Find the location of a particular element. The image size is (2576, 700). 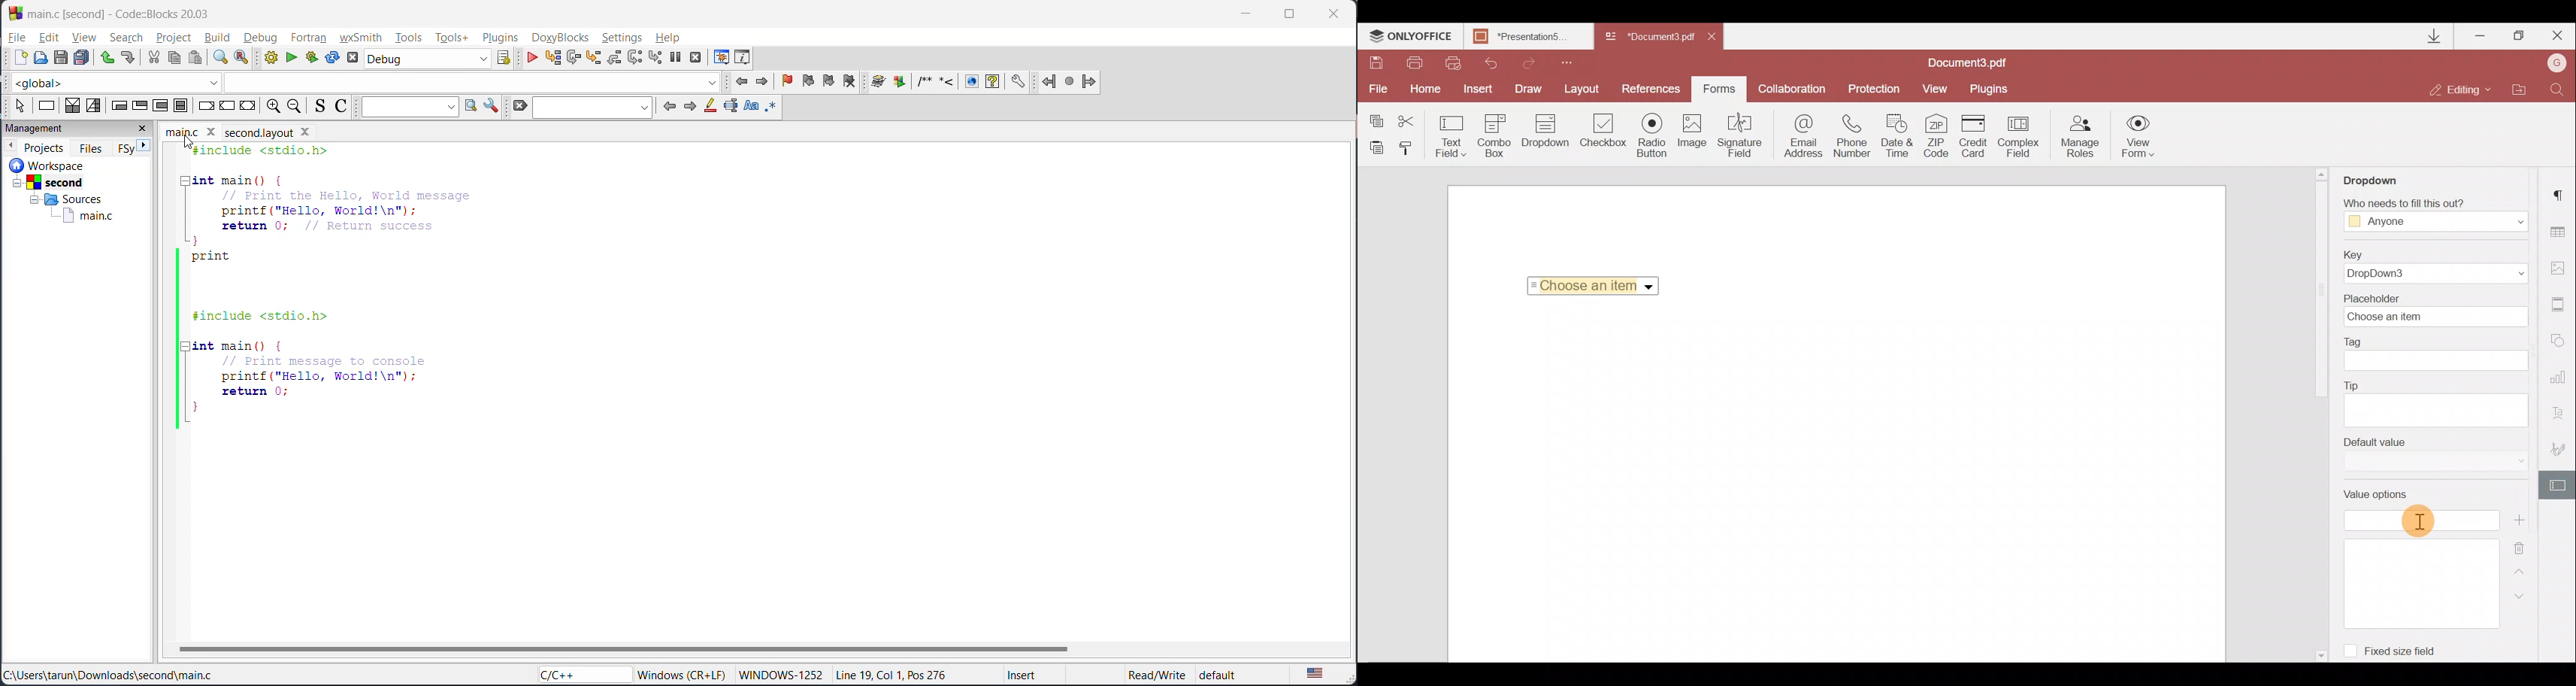

Up is located at coordinates (2522, 569).